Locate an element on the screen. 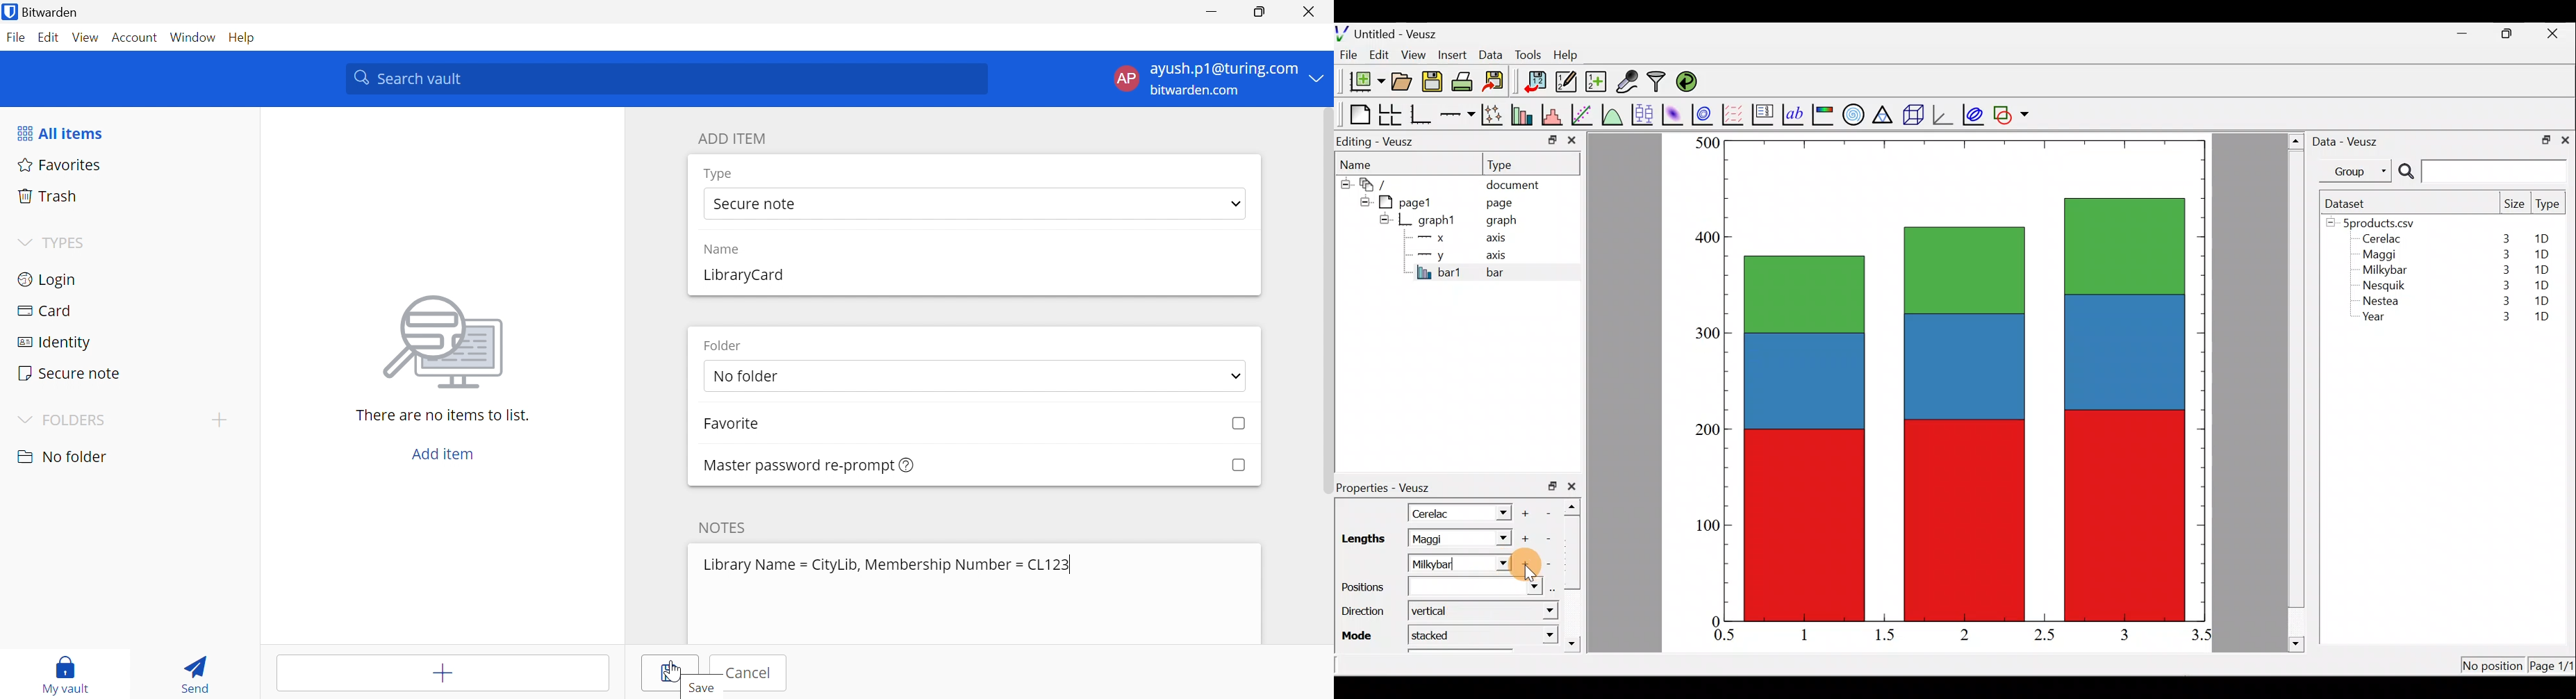 The image size is (2576, 700). Window is located at coordinates (195, 37).